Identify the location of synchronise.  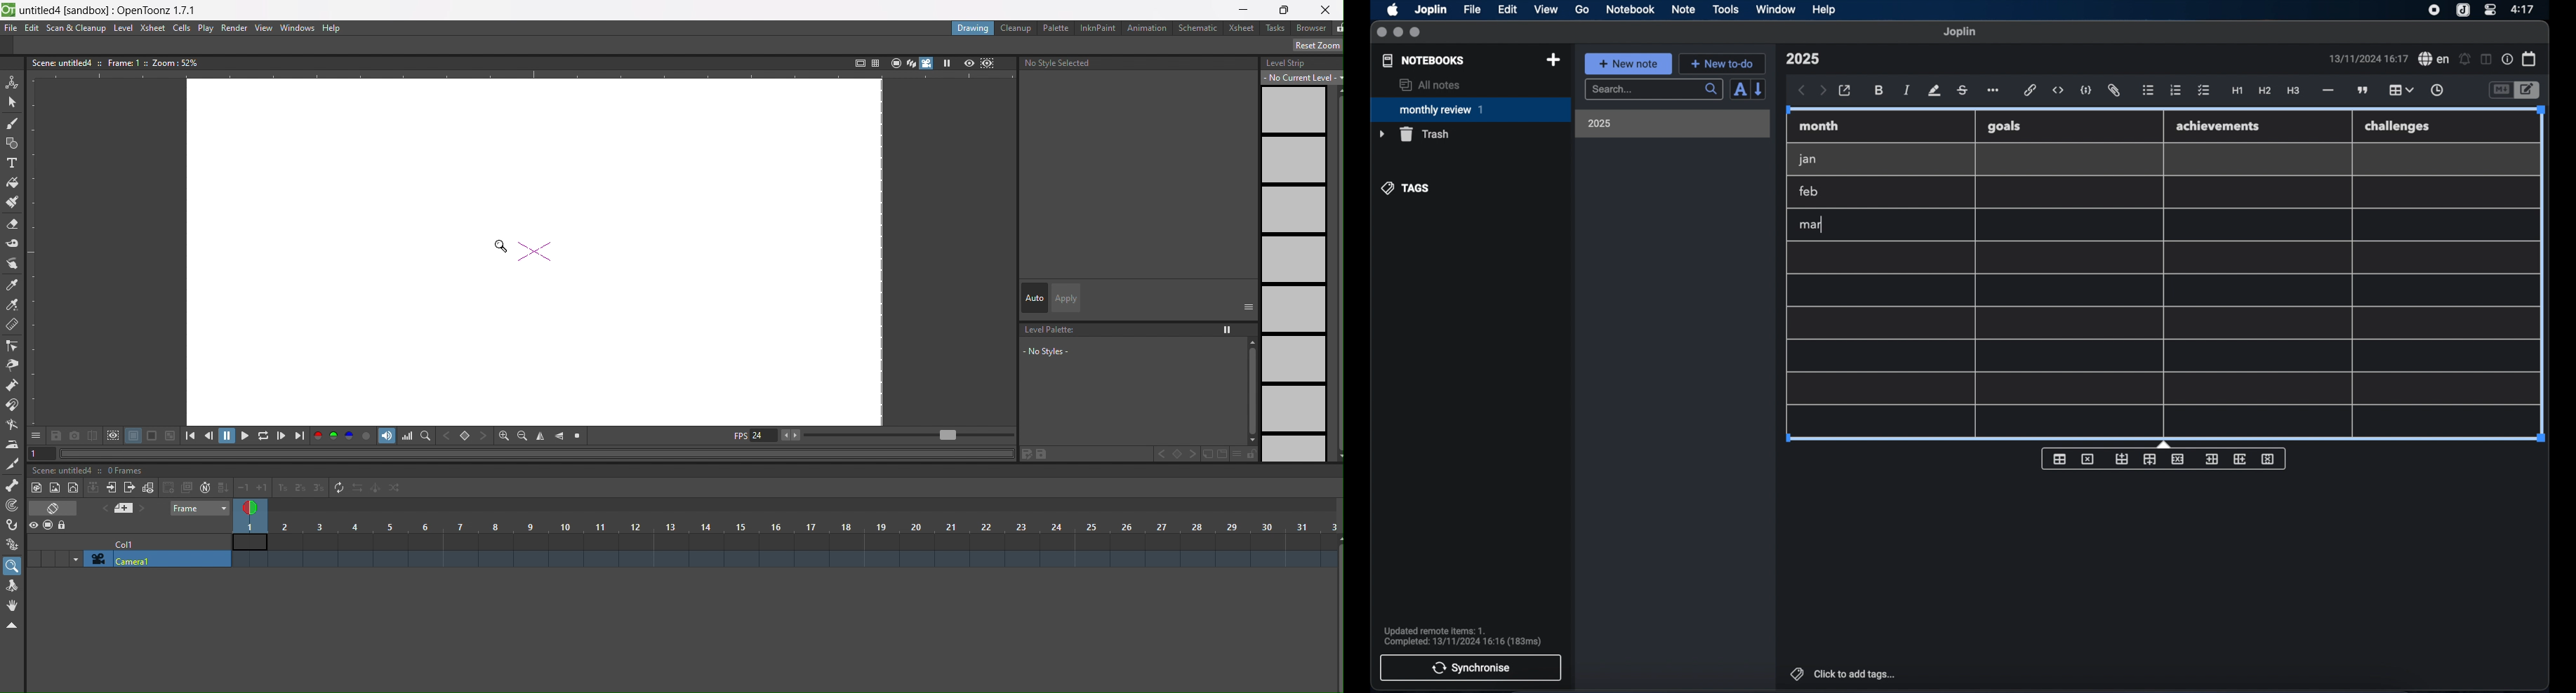
(1471, 667).